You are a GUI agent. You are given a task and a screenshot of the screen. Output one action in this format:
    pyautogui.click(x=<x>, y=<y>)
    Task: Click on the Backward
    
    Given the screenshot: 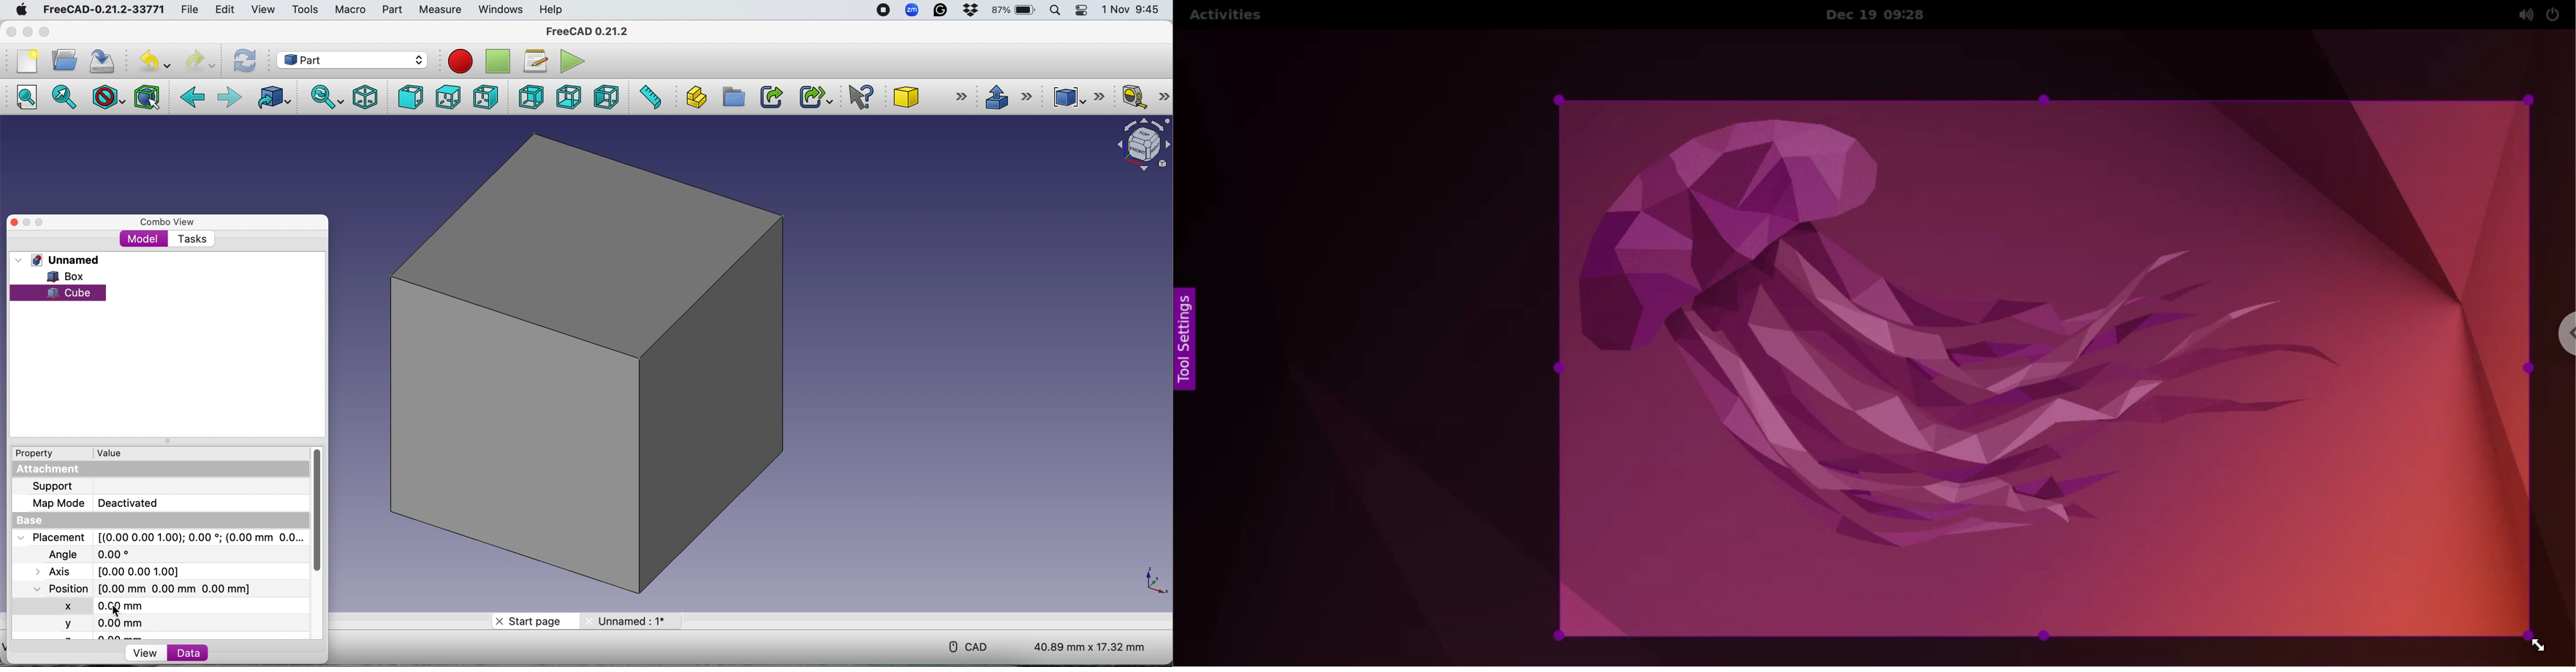 What is the action you would take?
    pyautogui.click(x=193, y=98)
    